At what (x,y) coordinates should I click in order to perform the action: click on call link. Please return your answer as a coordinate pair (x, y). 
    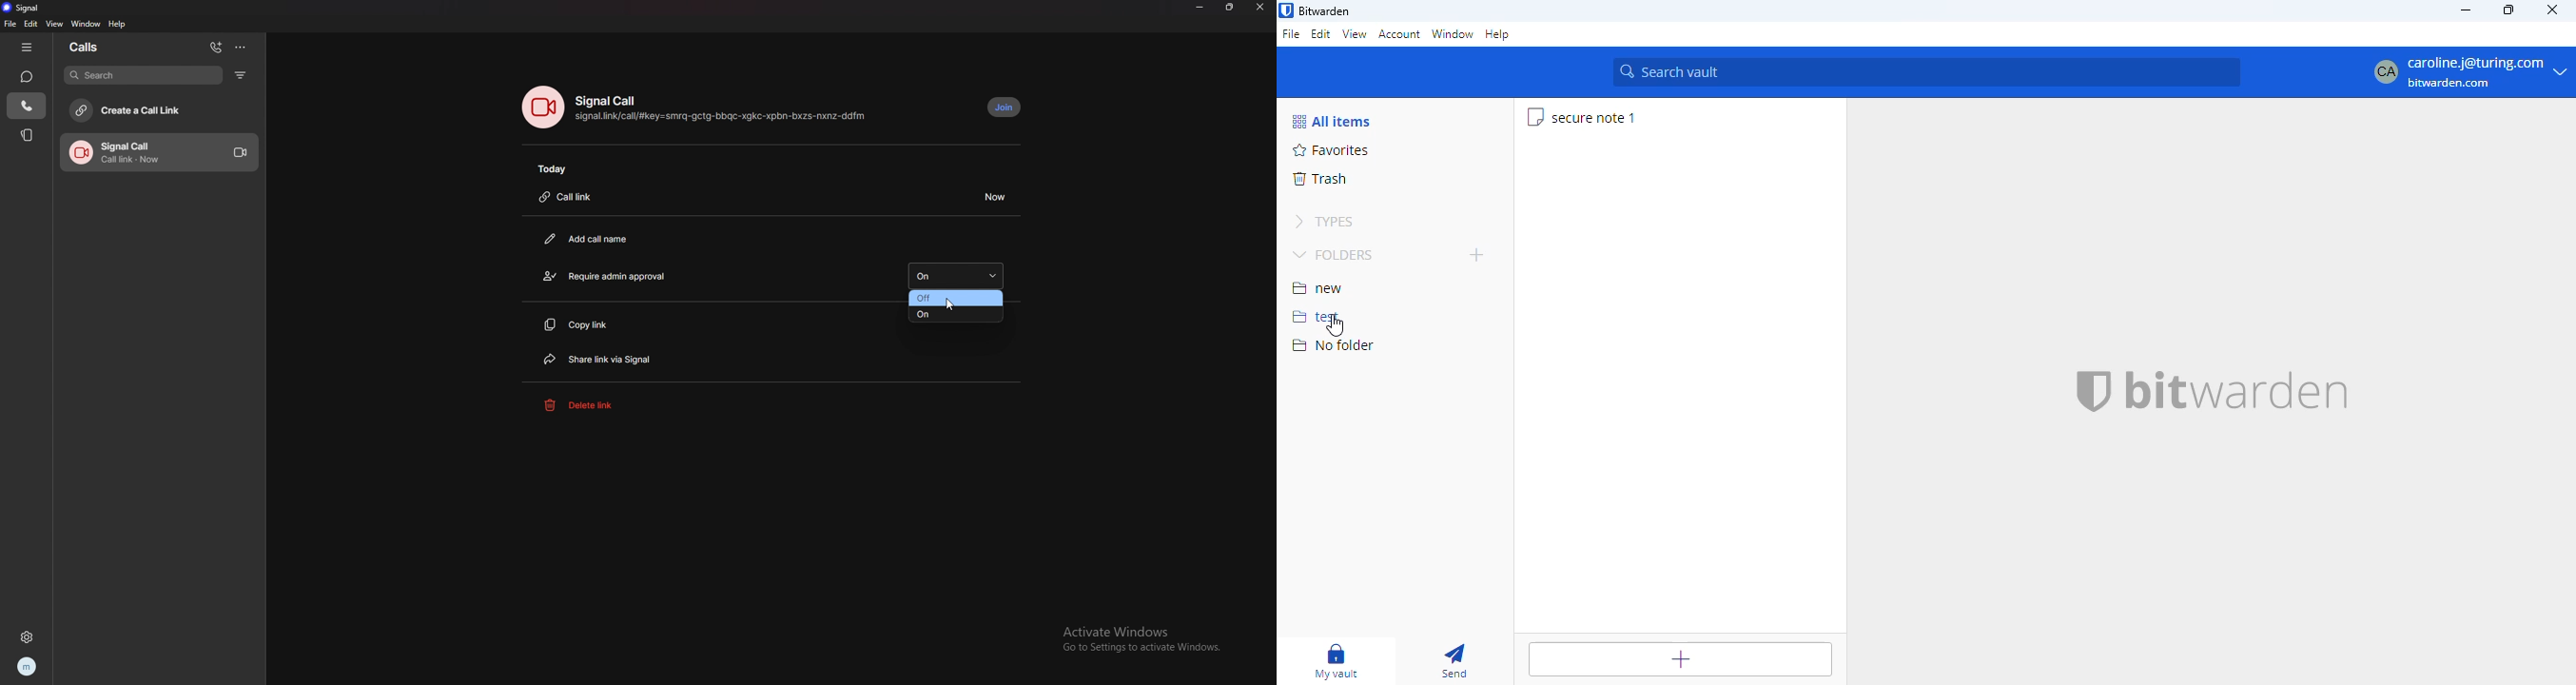
    Looking at the image, I should click on (721, 116).